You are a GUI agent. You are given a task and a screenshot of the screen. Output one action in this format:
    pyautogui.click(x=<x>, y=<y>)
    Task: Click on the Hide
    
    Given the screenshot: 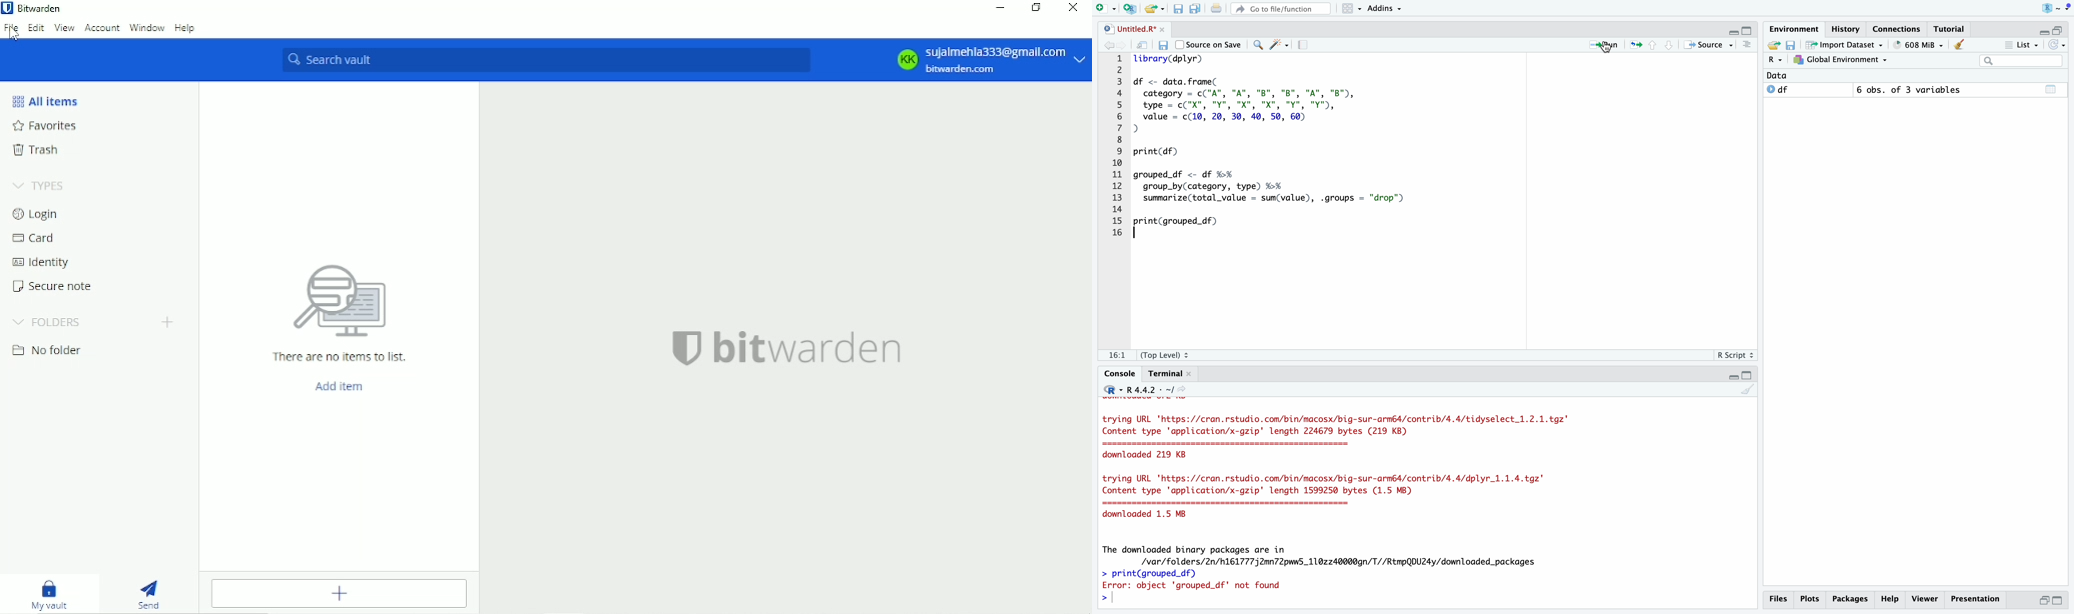 What is the action you would take?
    pyautogui.click(x=1733, y=31)
    